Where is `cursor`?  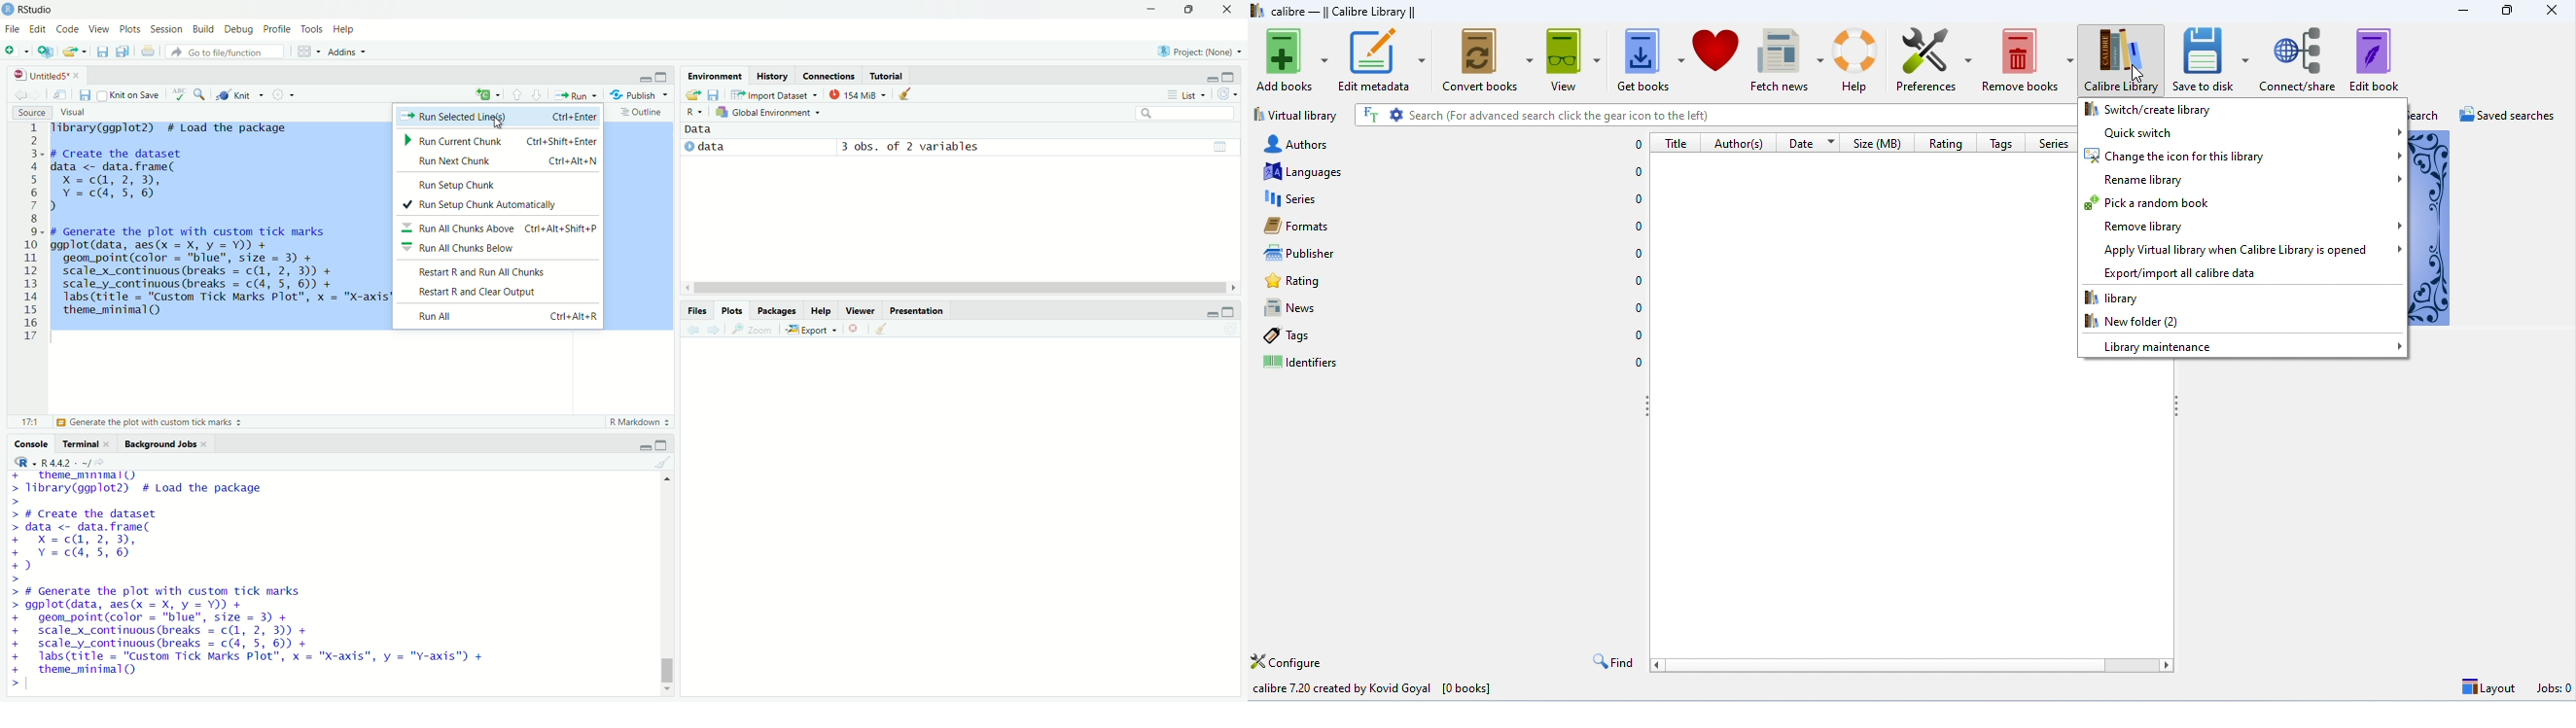 cursor is located at coordinates (504, 123).